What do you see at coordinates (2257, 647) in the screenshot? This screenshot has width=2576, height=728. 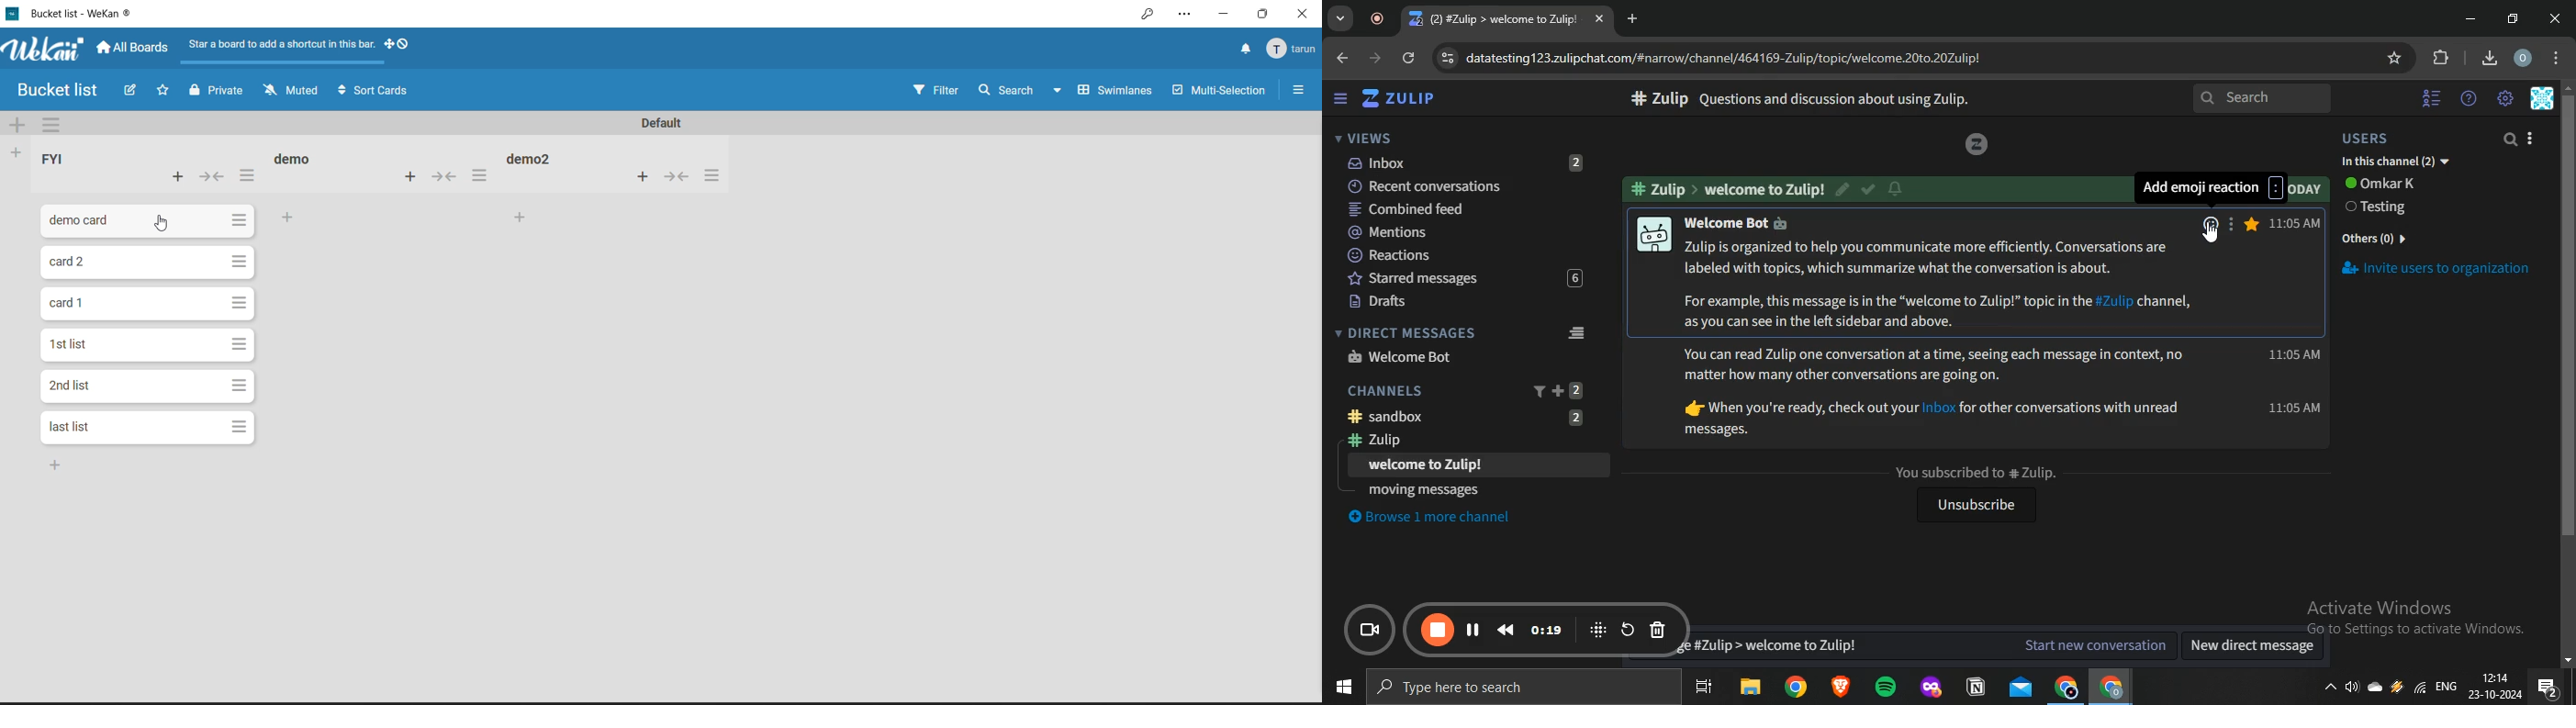 I see `newdirect message` at bounding box center [2257, 647].